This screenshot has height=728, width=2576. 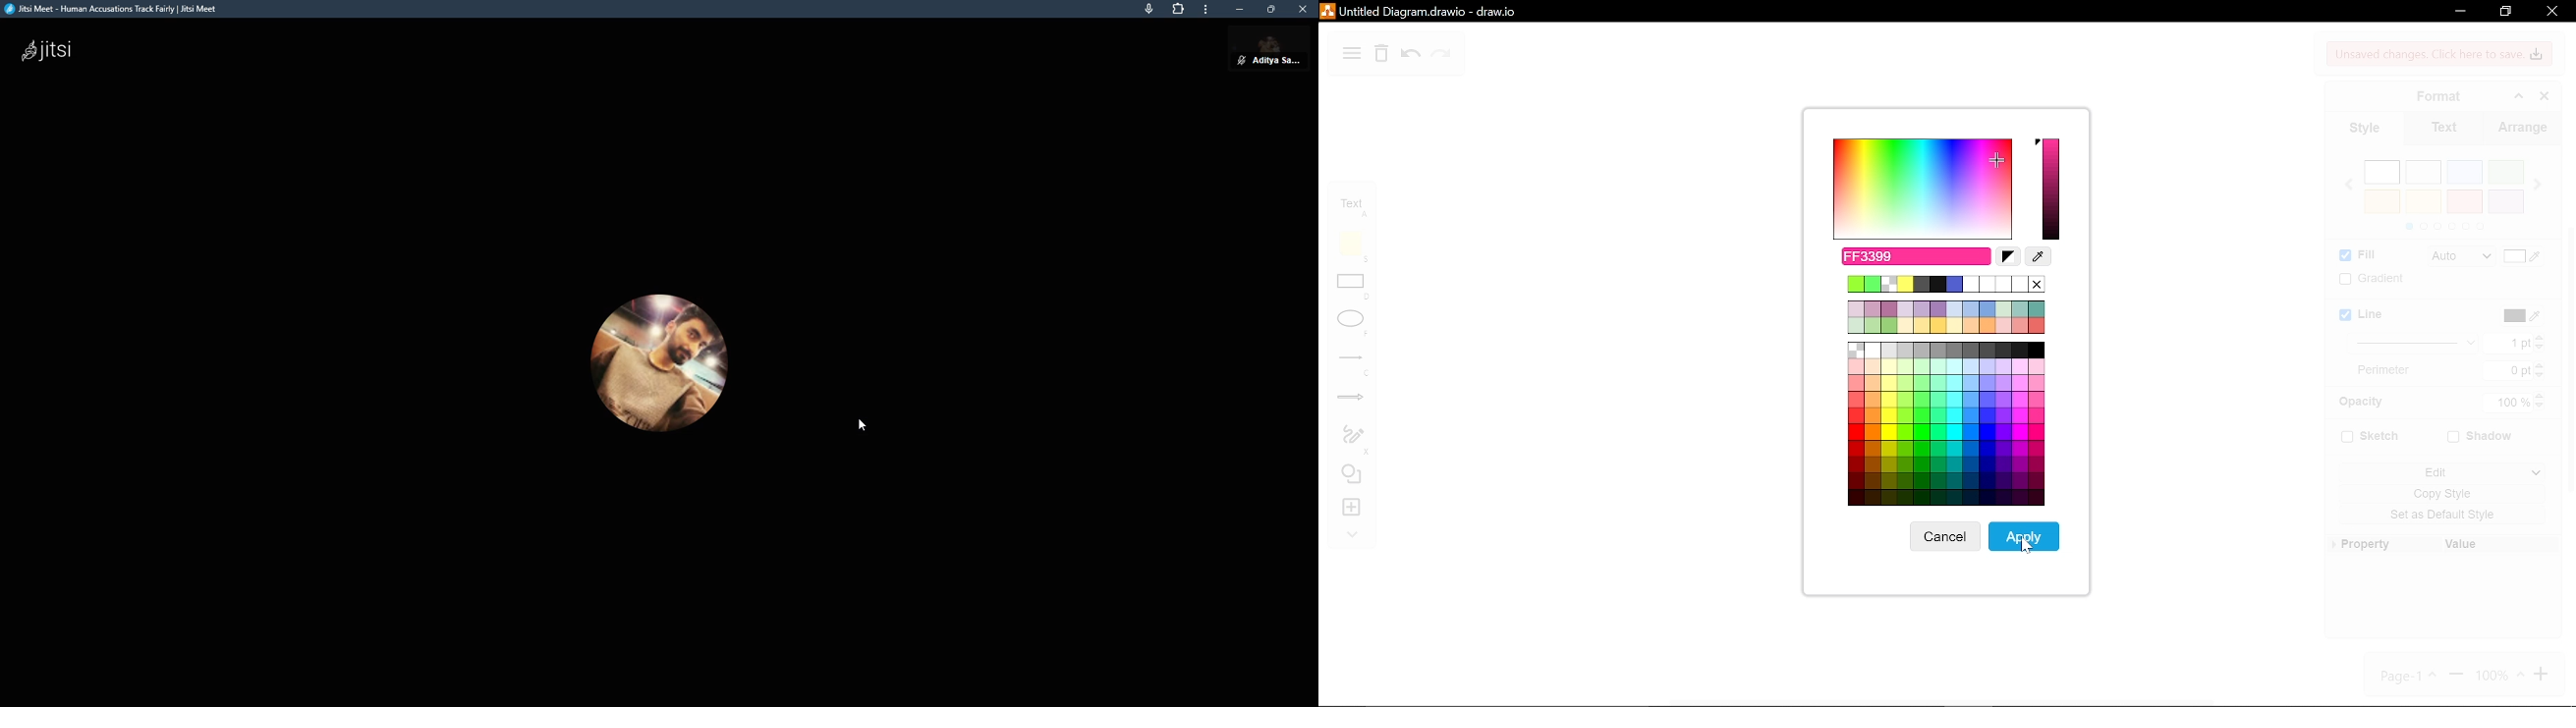 What do you see at coordinates (2039, 257) in the screenshot?
I see `color picker` at bounding box center [2039, 257].